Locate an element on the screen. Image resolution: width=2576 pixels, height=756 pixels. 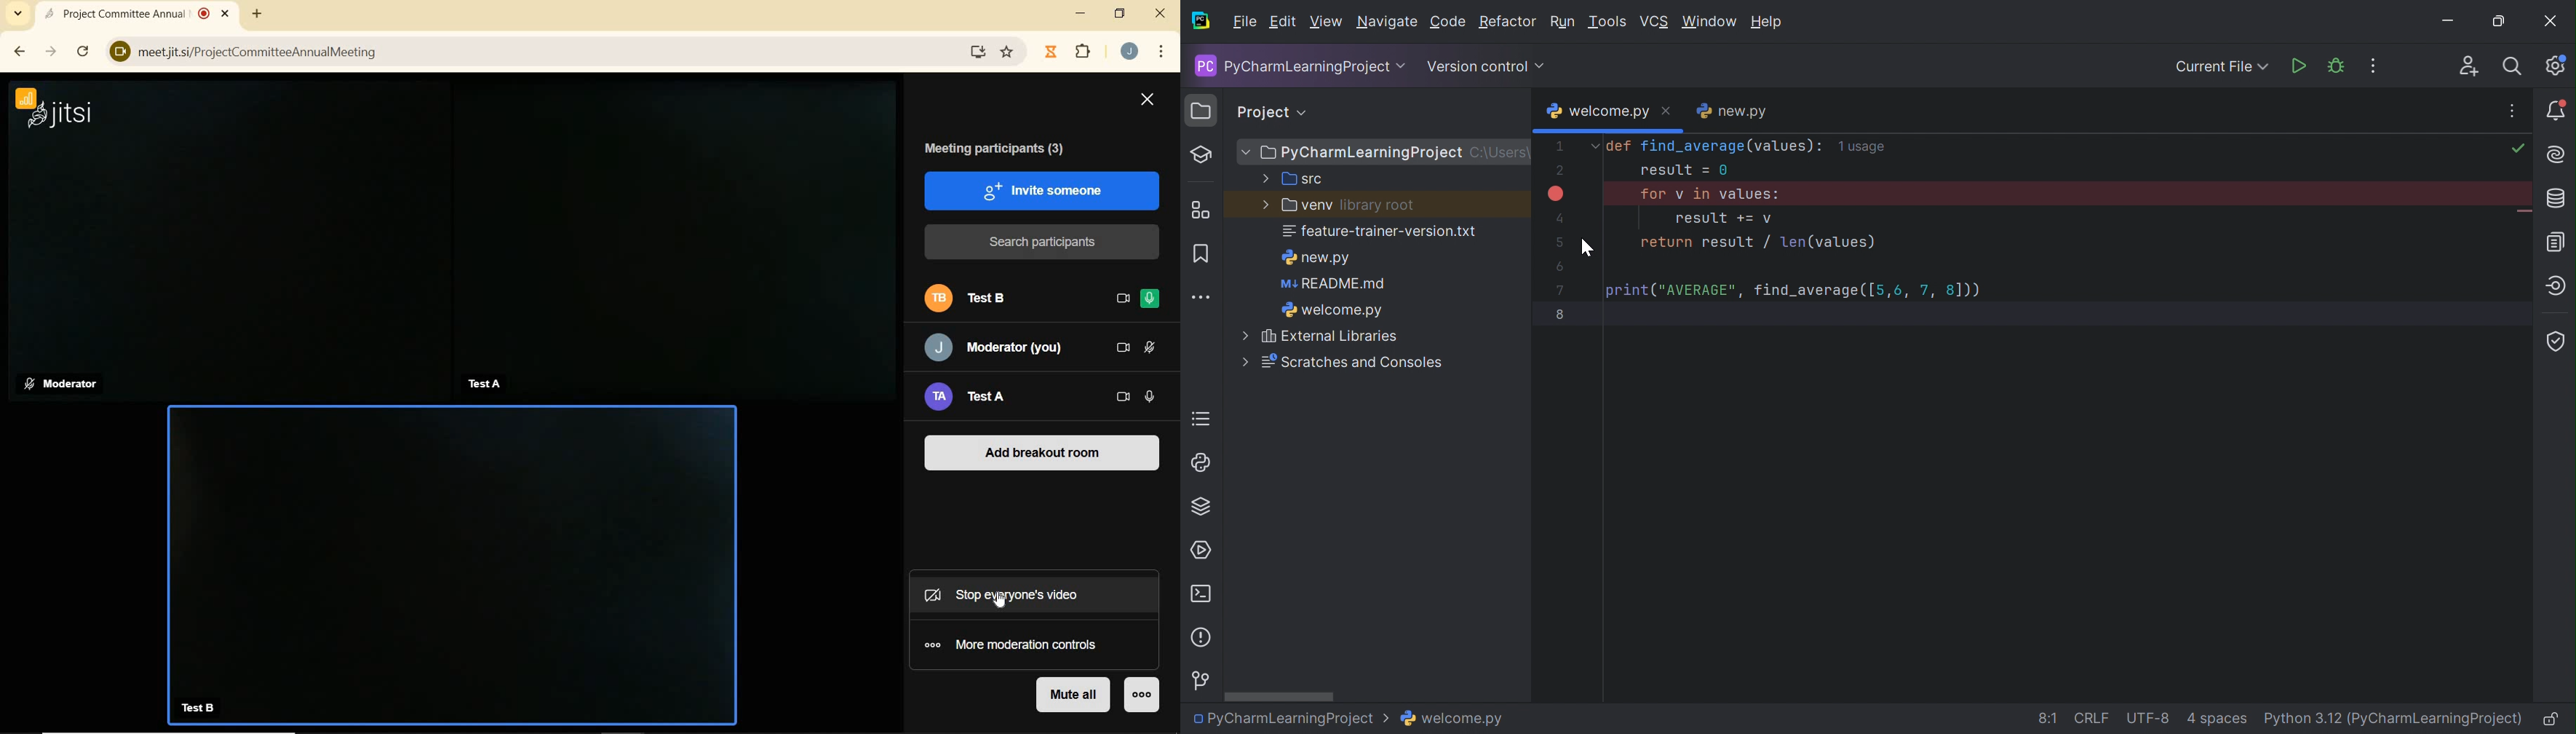
Edit is located at coordinates (1282, 22).